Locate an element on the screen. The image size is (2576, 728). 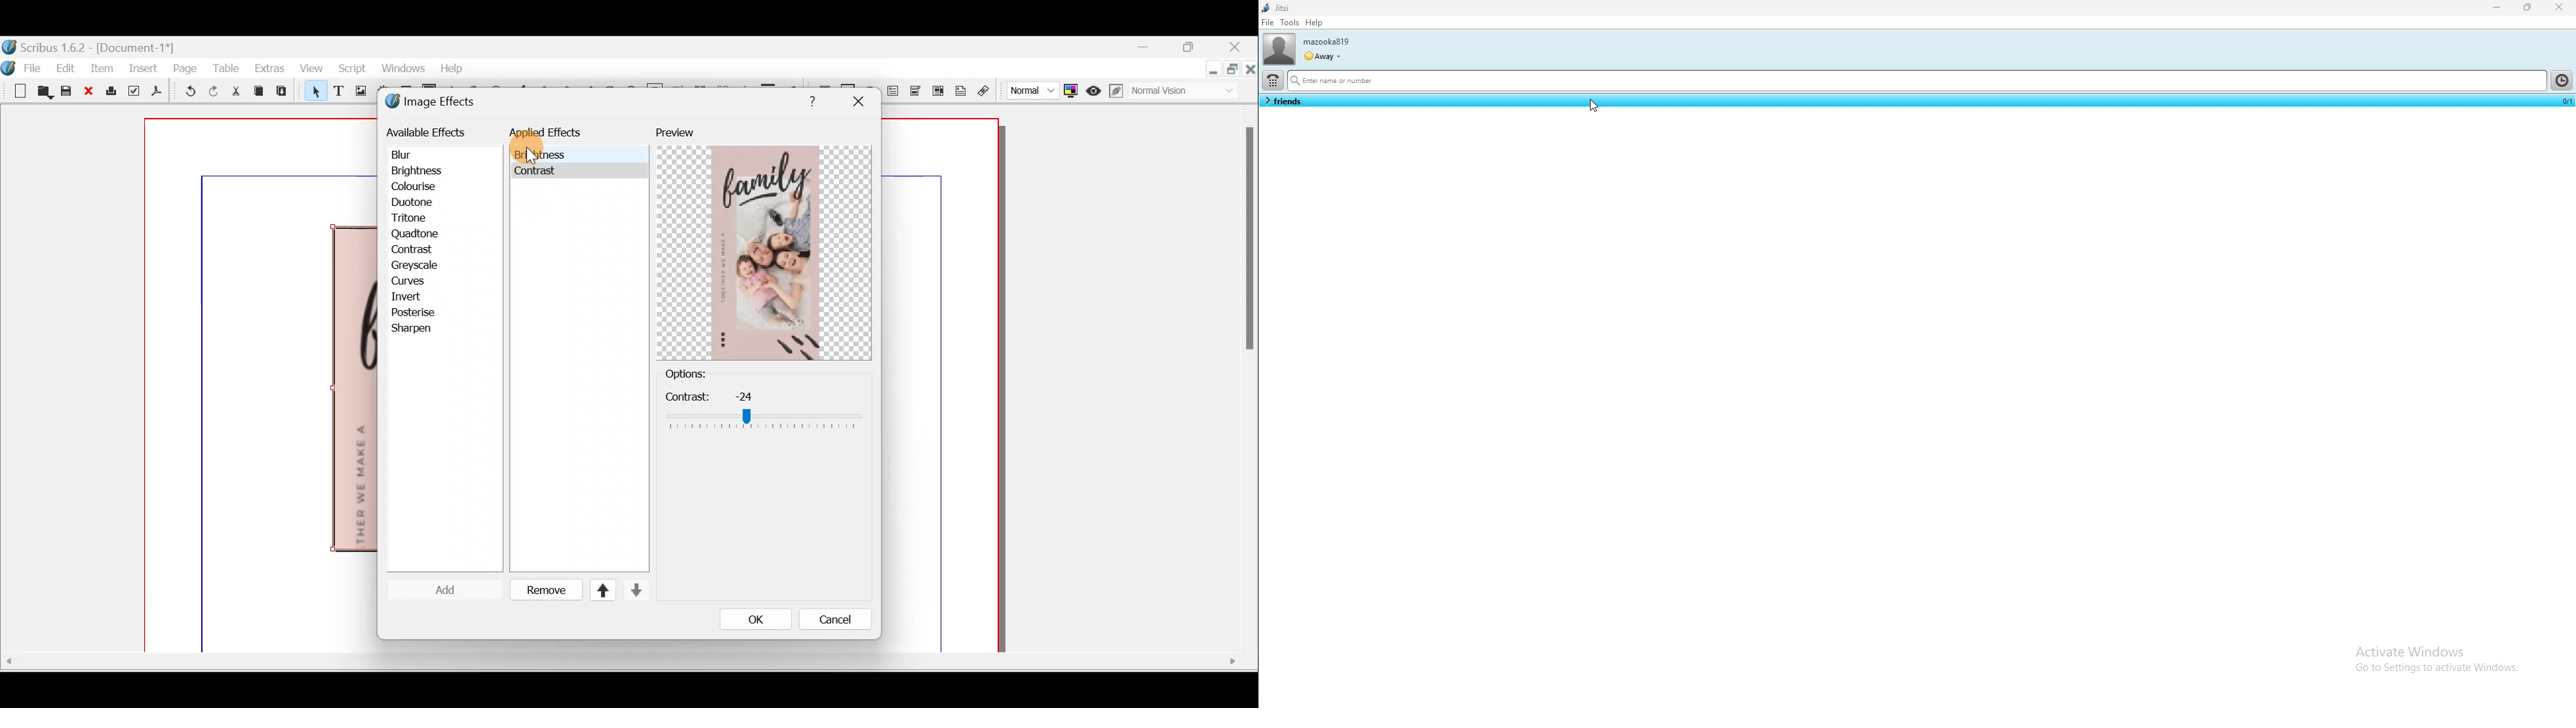
cursor is located at coordinates (528, 156).